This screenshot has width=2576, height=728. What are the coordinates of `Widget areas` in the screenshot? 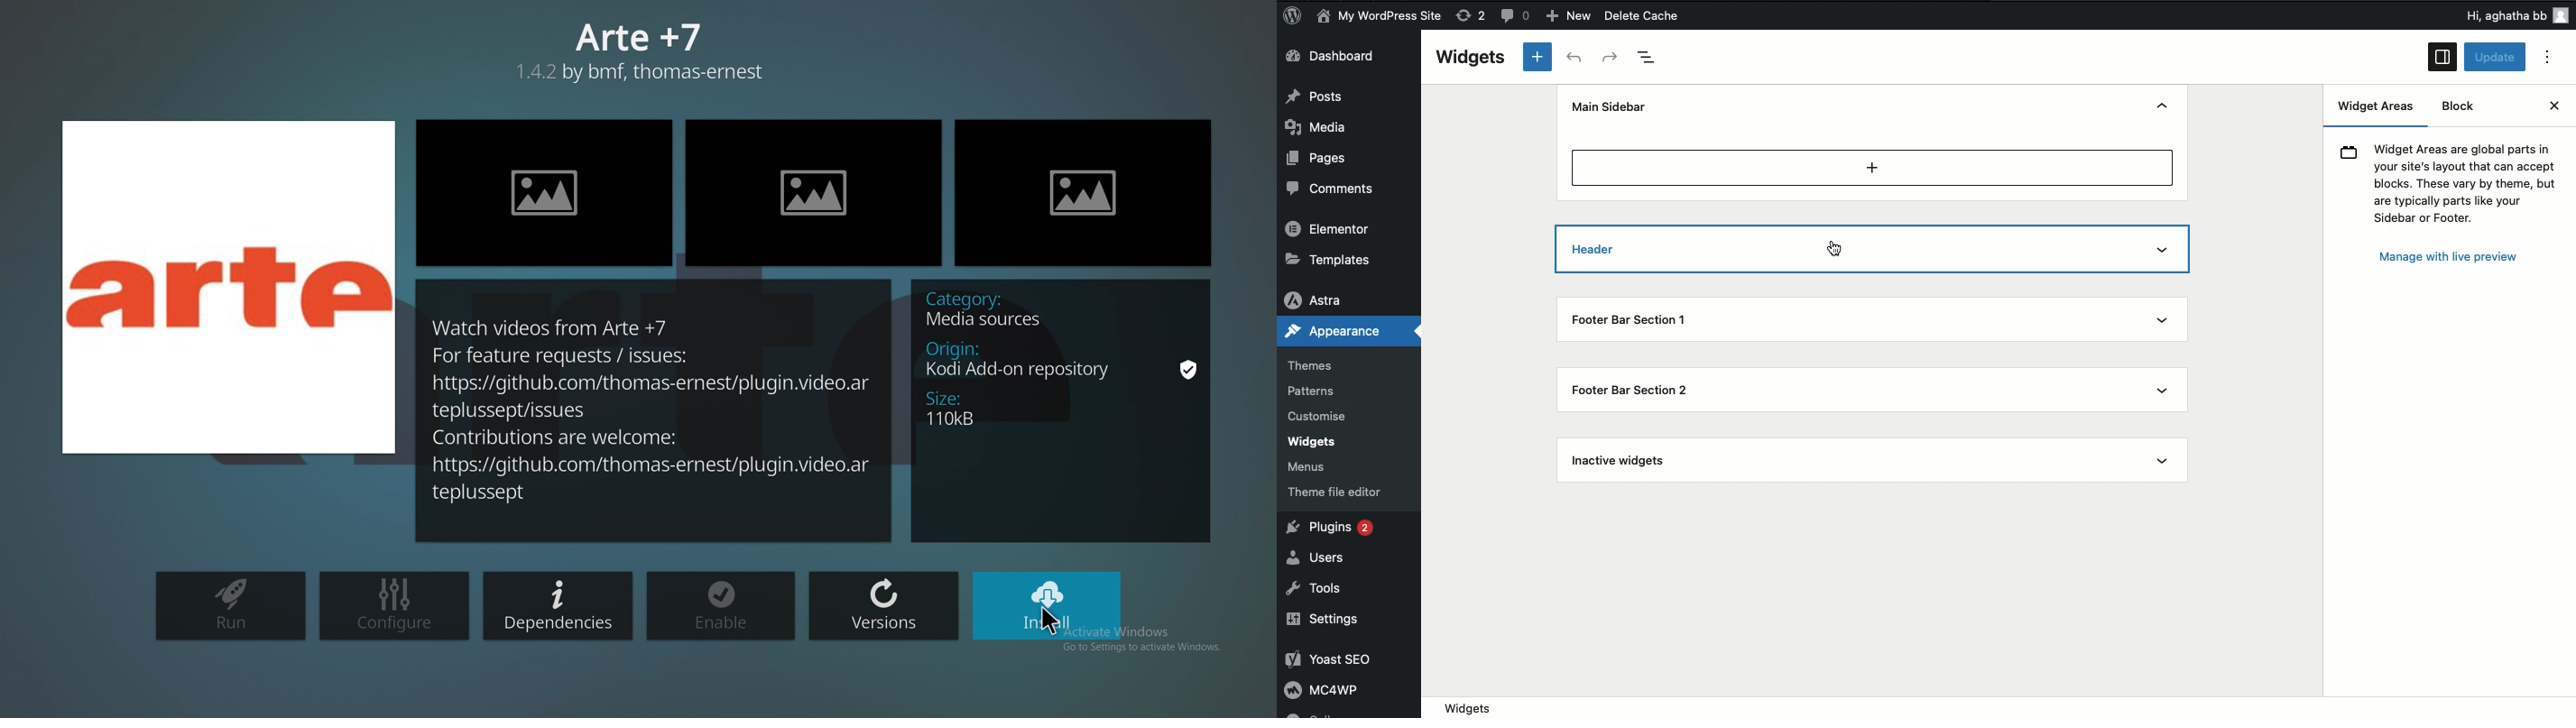 It's located at (2377, 114).